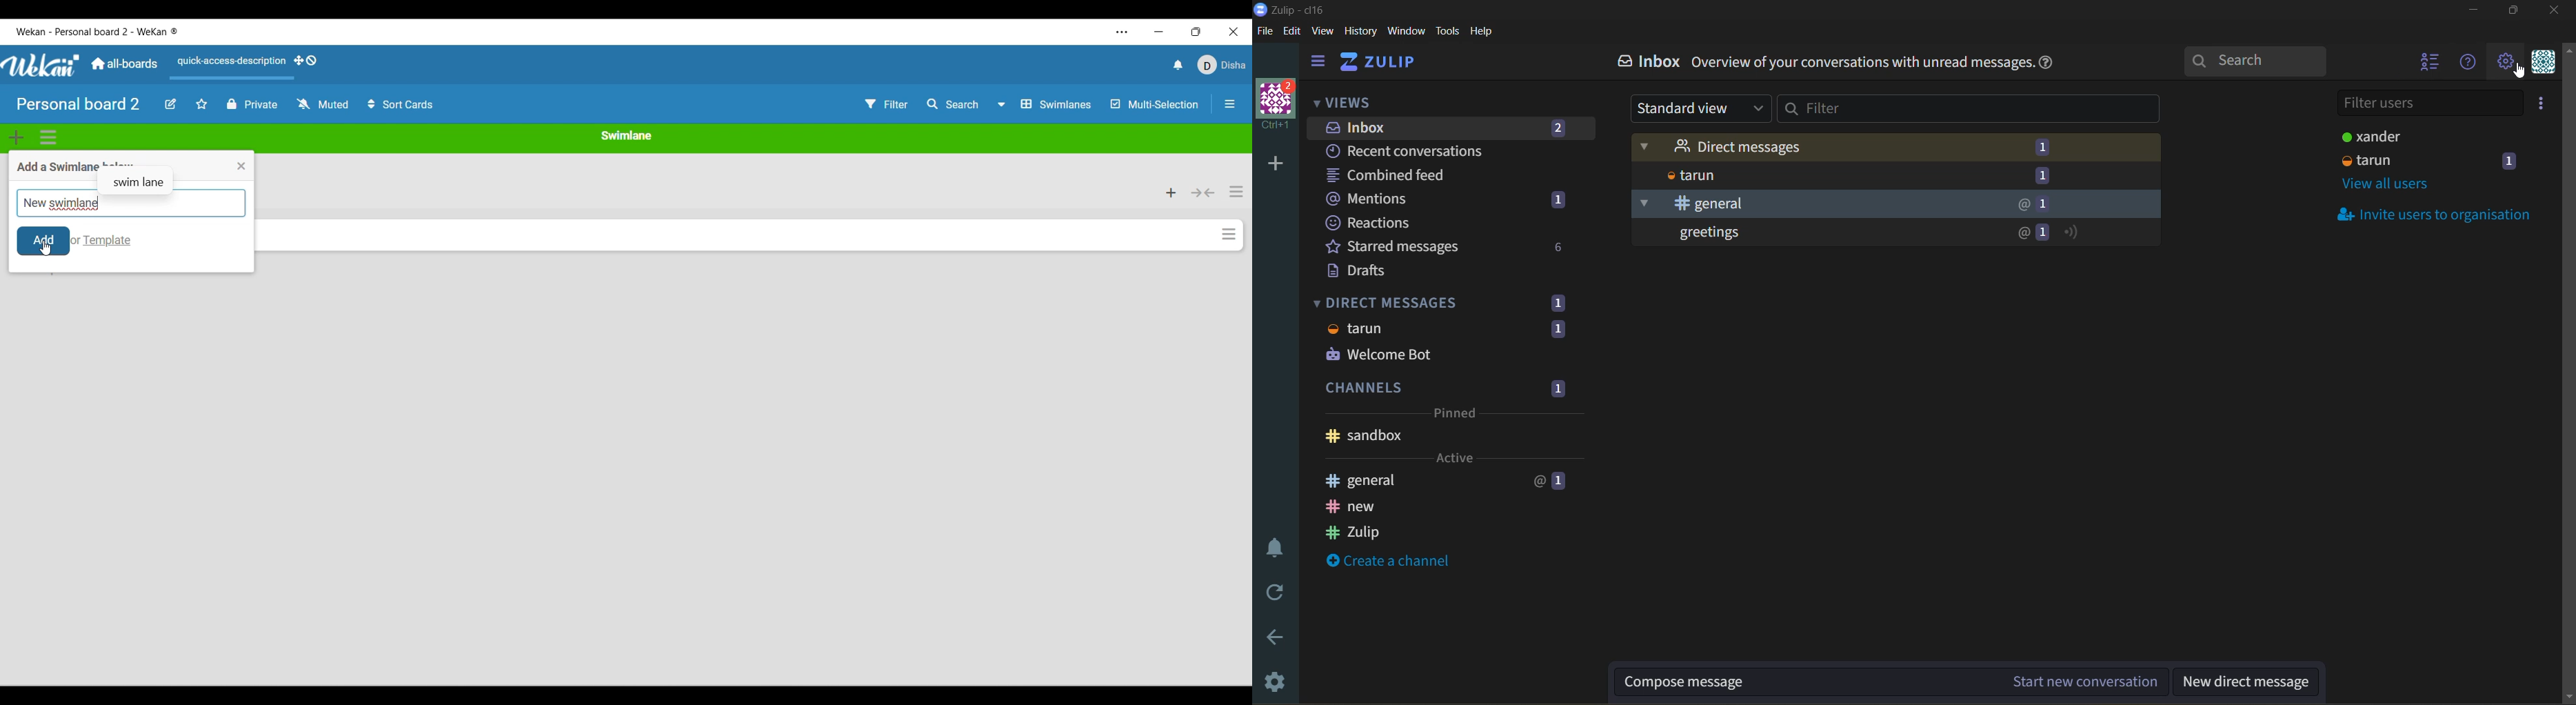 The image size is (2576, 728). Describe the element at coordinates (1400, 355) in the screenshot. I see `welcome bot` at that location.